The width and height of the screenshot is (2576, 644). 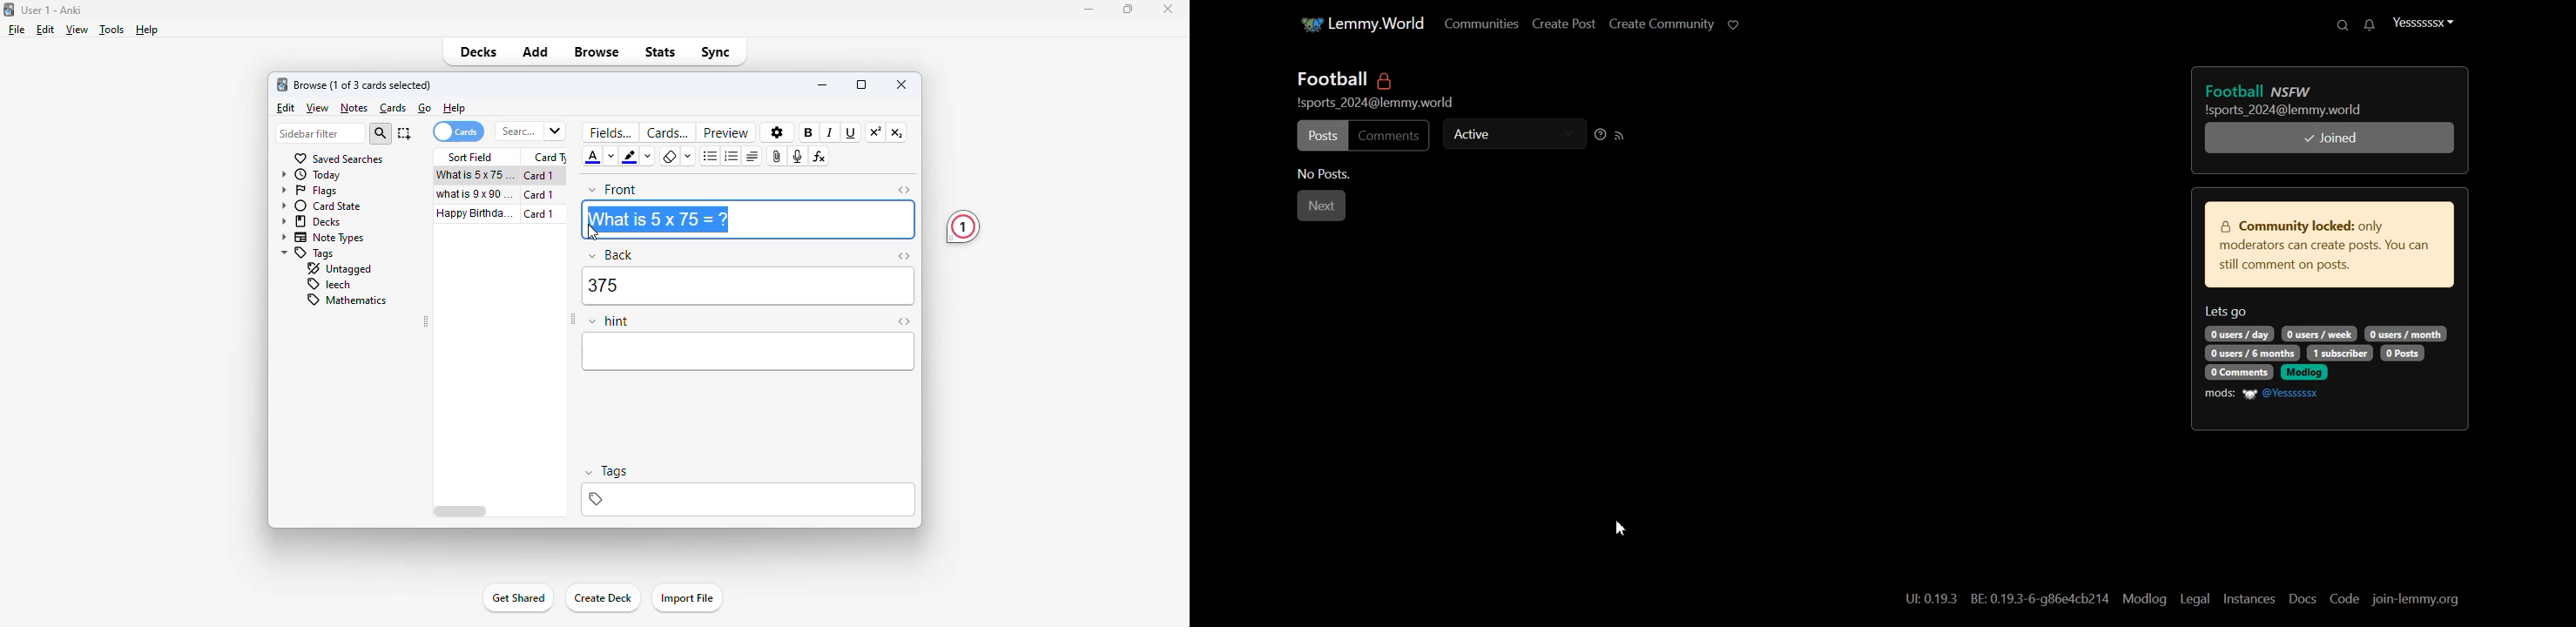 What do you see at coordinates (851, 133) in the screenshot?
I see `underline` at bounding box center [851, 133].